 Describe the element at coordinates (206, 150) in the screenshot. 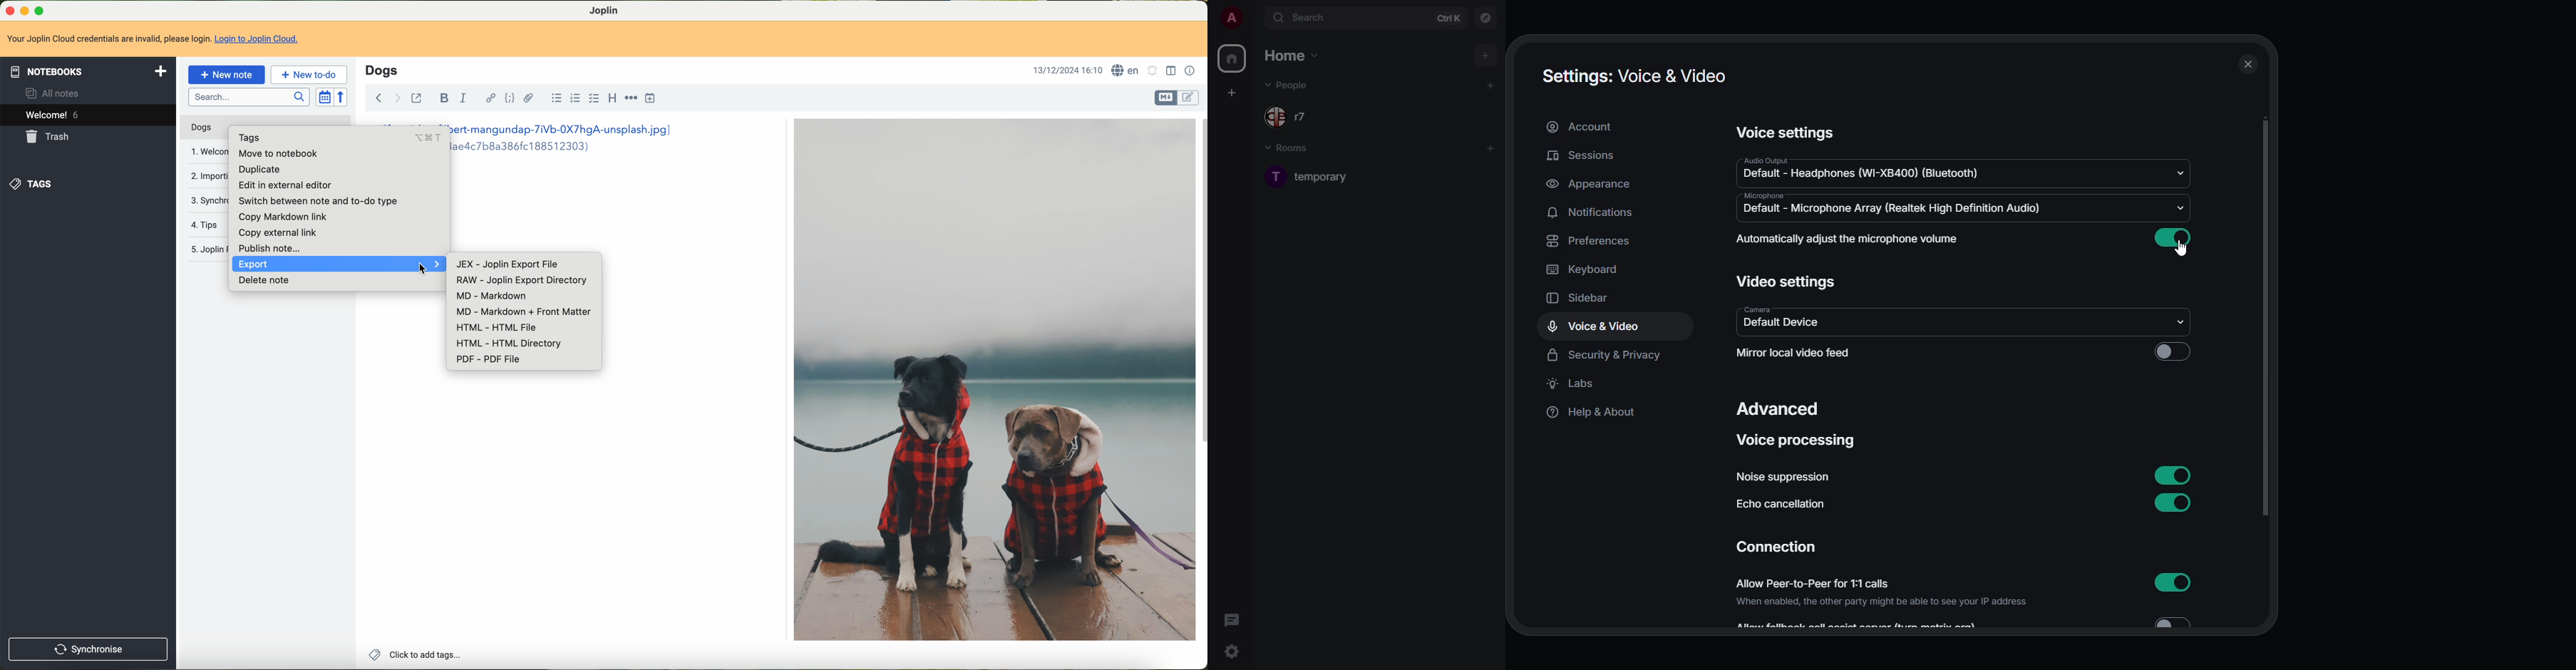

I see `welcome note` at that location.